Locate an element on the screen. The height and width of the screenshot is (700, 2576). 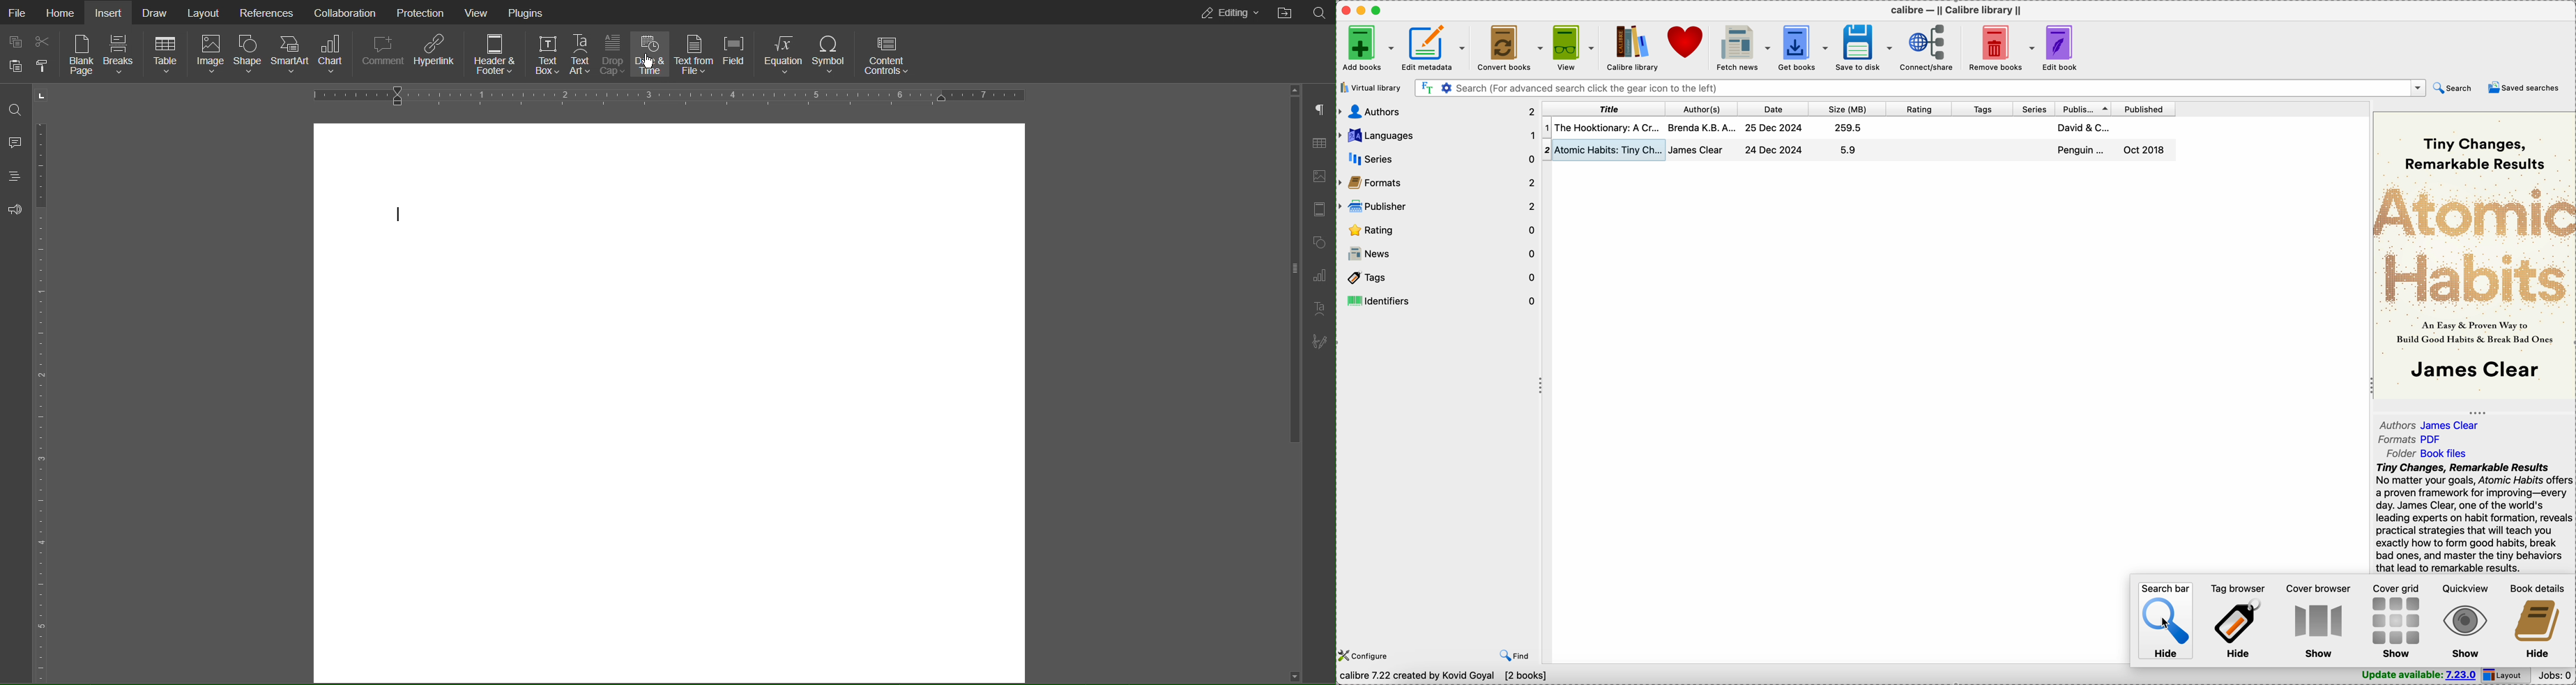
update available: 7.23.0 is located at coordinates (2417, 675).